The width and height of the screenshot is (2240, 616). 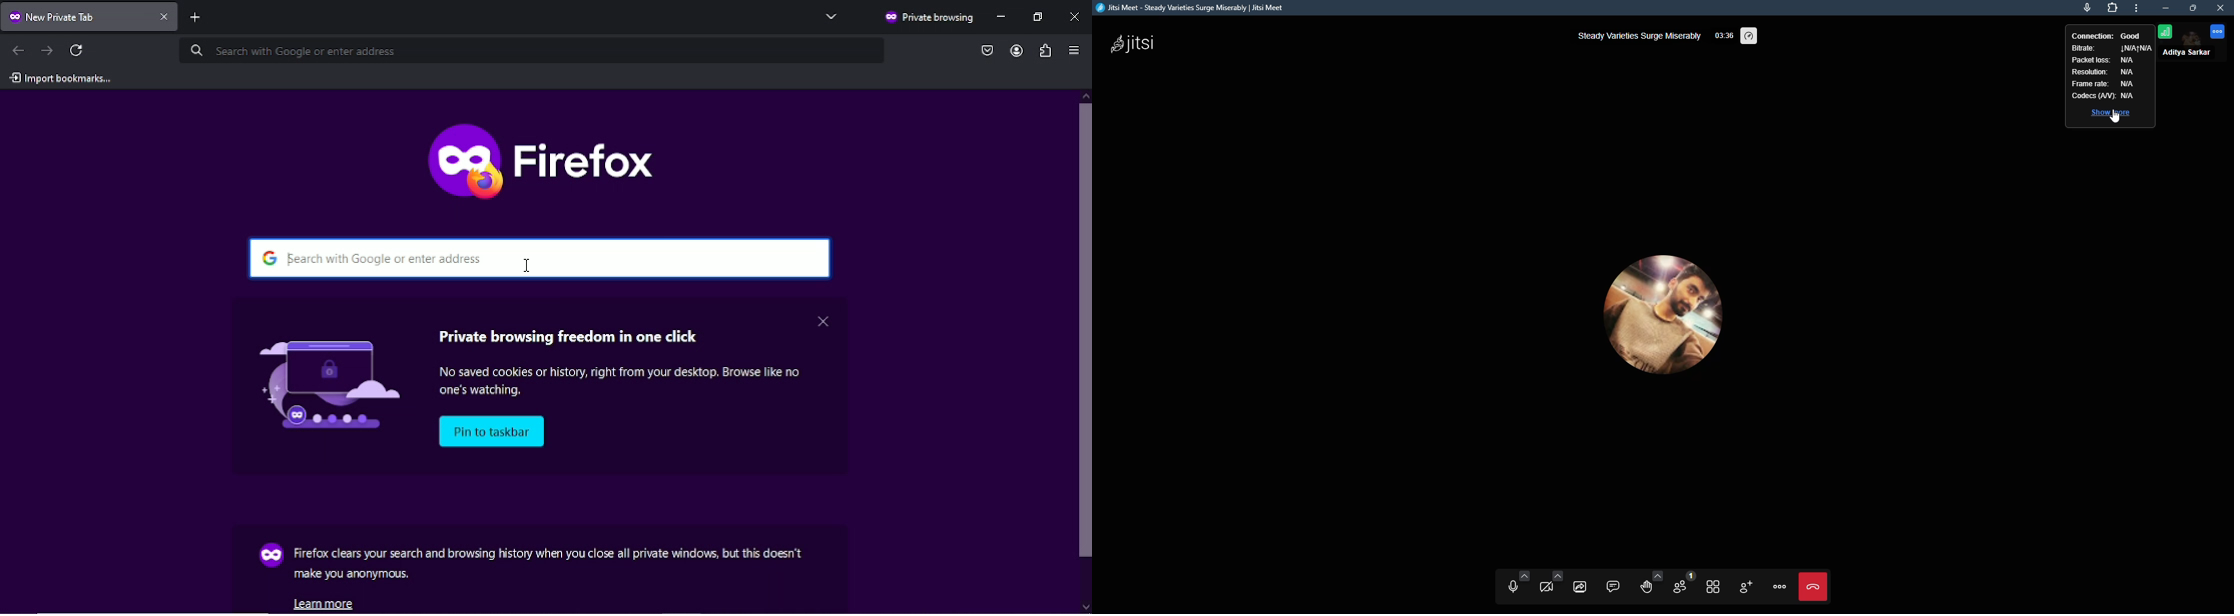 I want to click on raise hand, so click(x=1647, y=587).